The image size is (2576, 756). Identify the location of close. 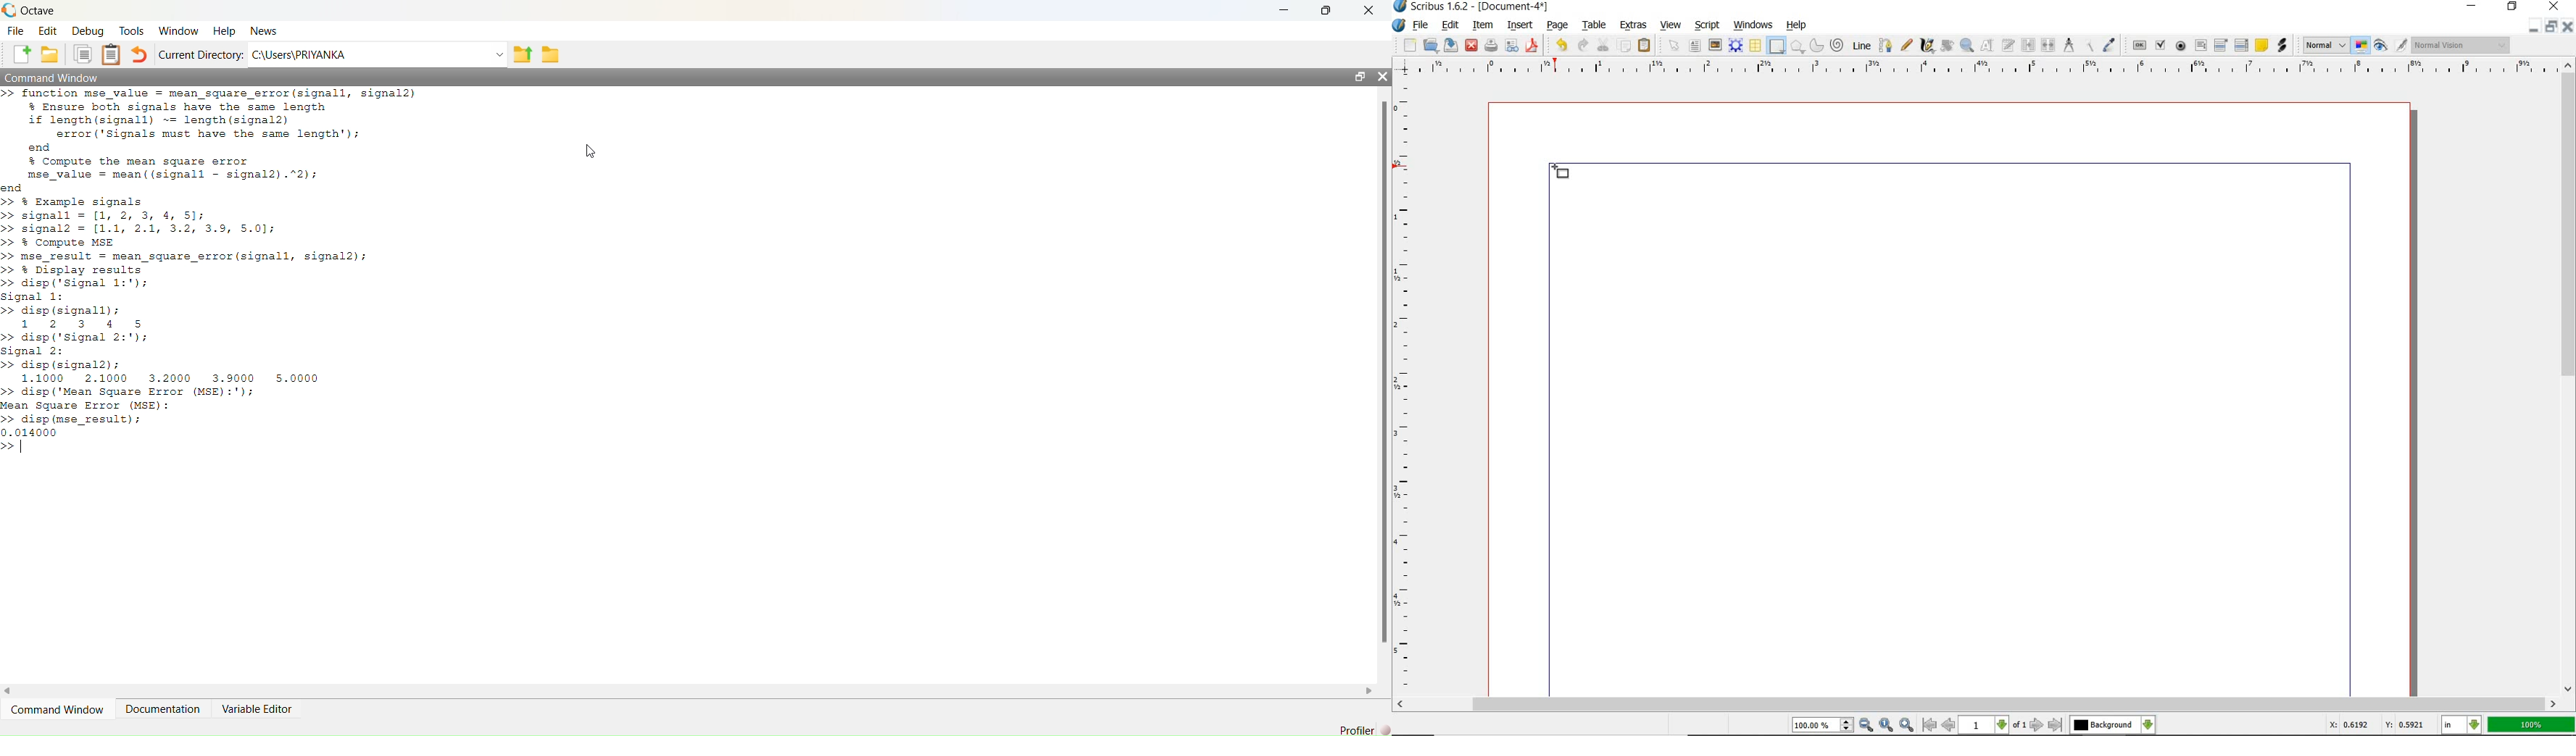
(2554, 7).